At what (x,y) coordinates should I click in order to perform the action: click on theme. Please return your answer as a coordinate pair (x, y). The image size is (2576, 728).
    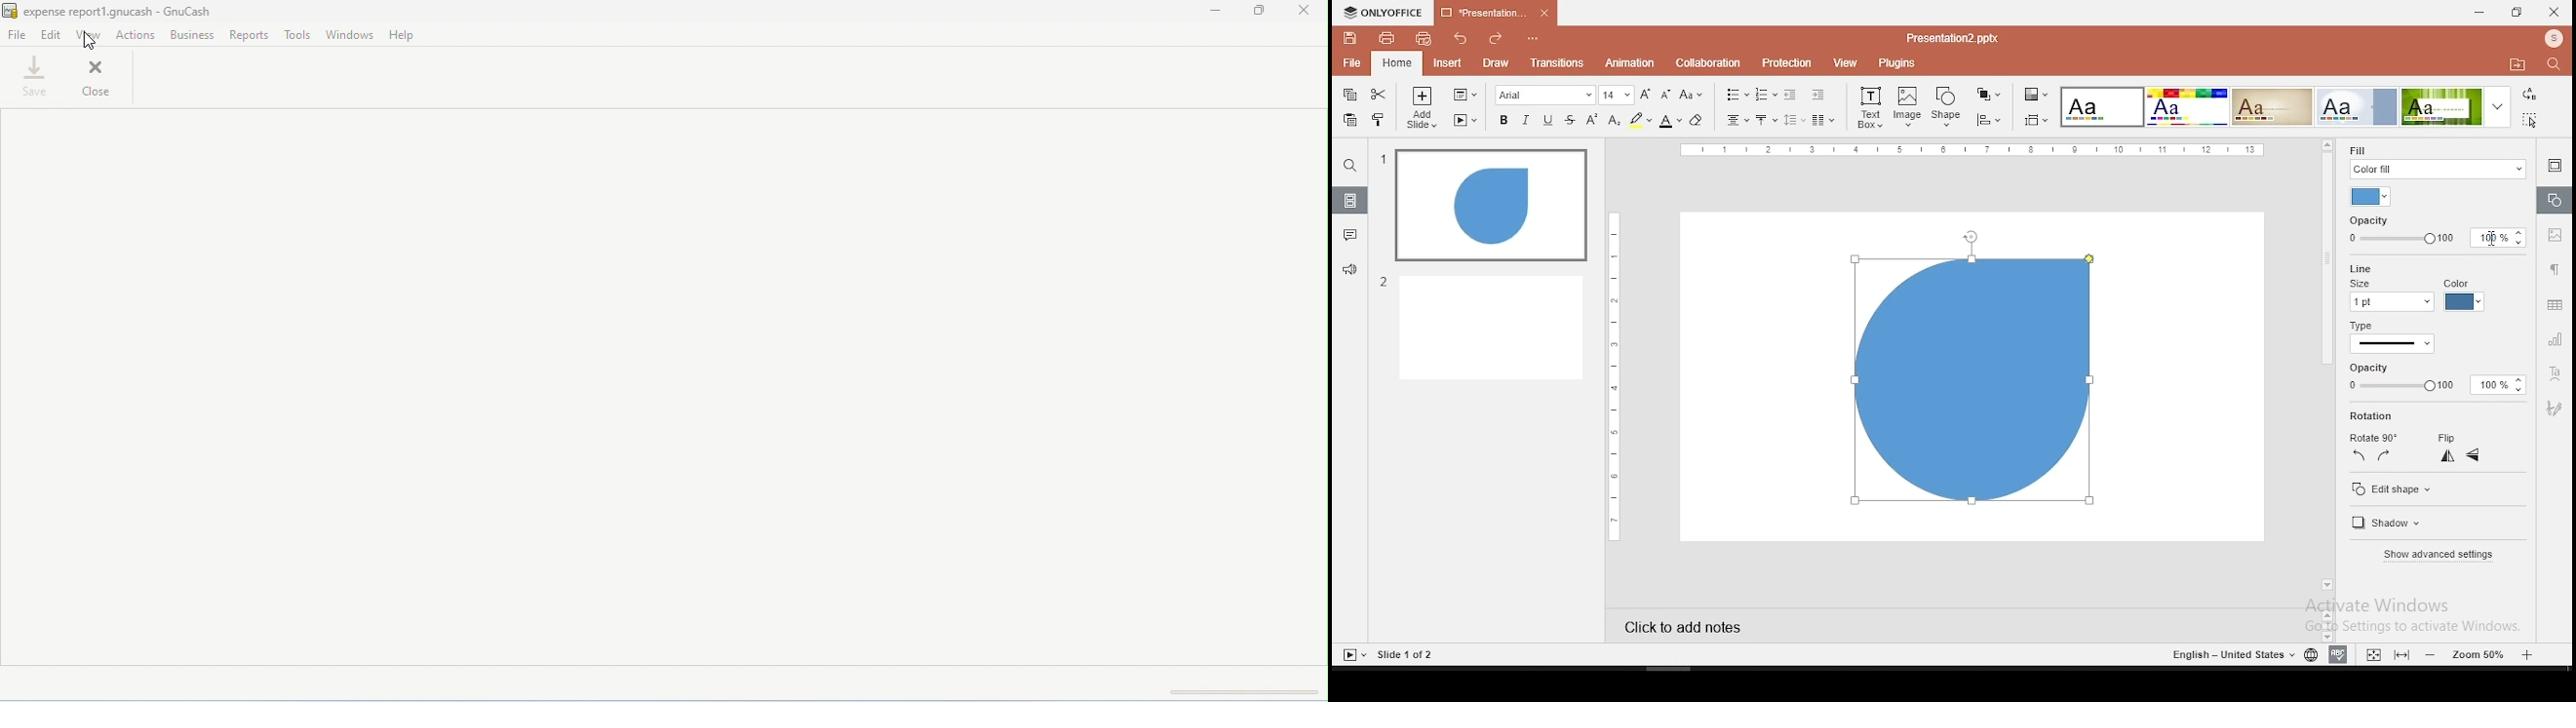
    Looking at the image, I should click on (2100, 107).